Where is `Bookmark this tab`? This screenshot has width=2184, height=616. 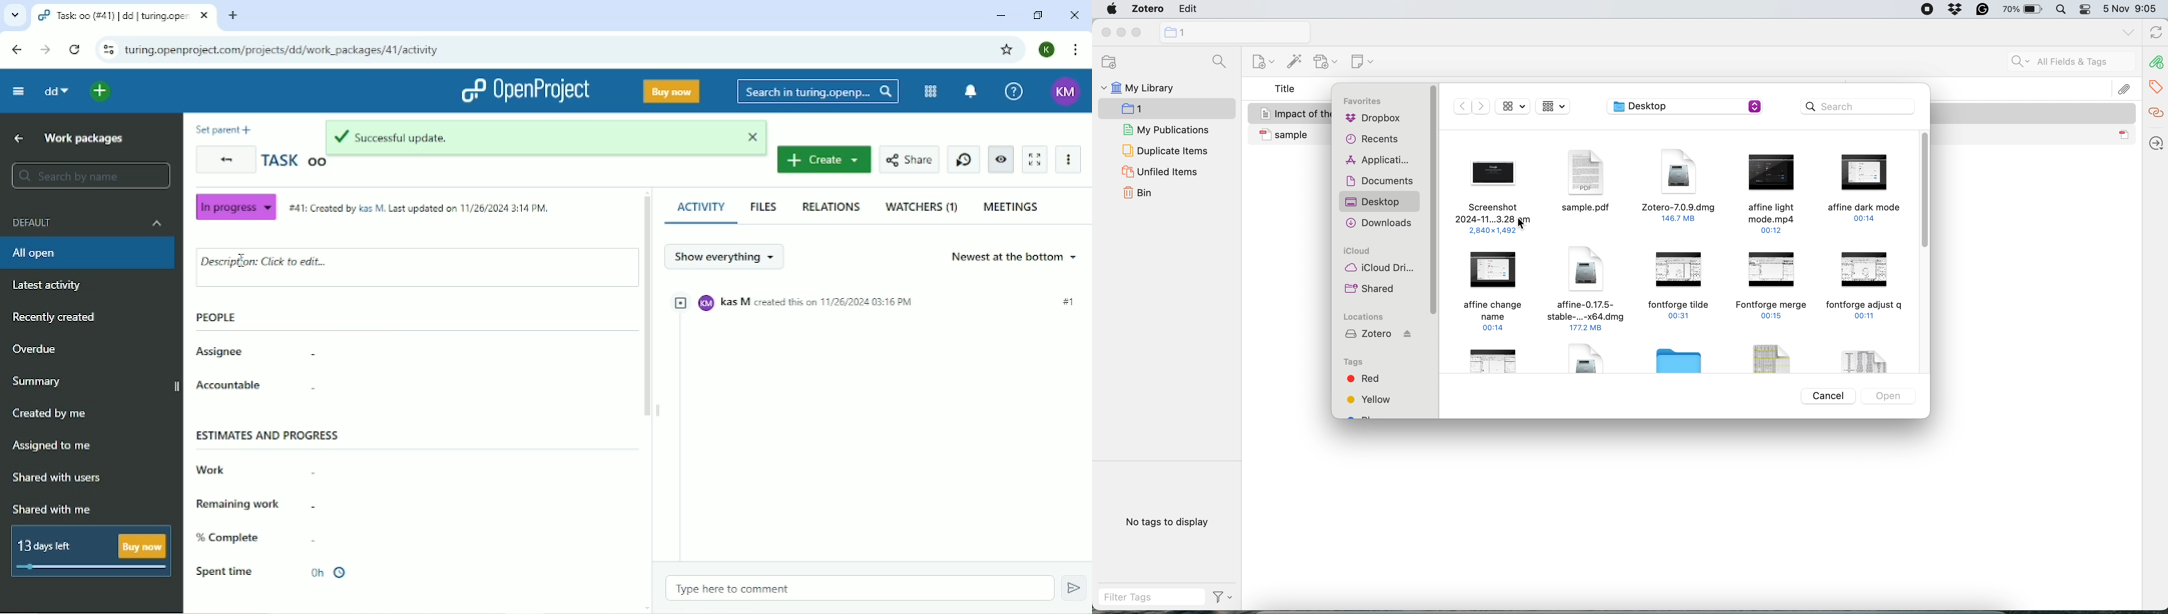
Bookmark this tab is located at coordinates (1008, 49).